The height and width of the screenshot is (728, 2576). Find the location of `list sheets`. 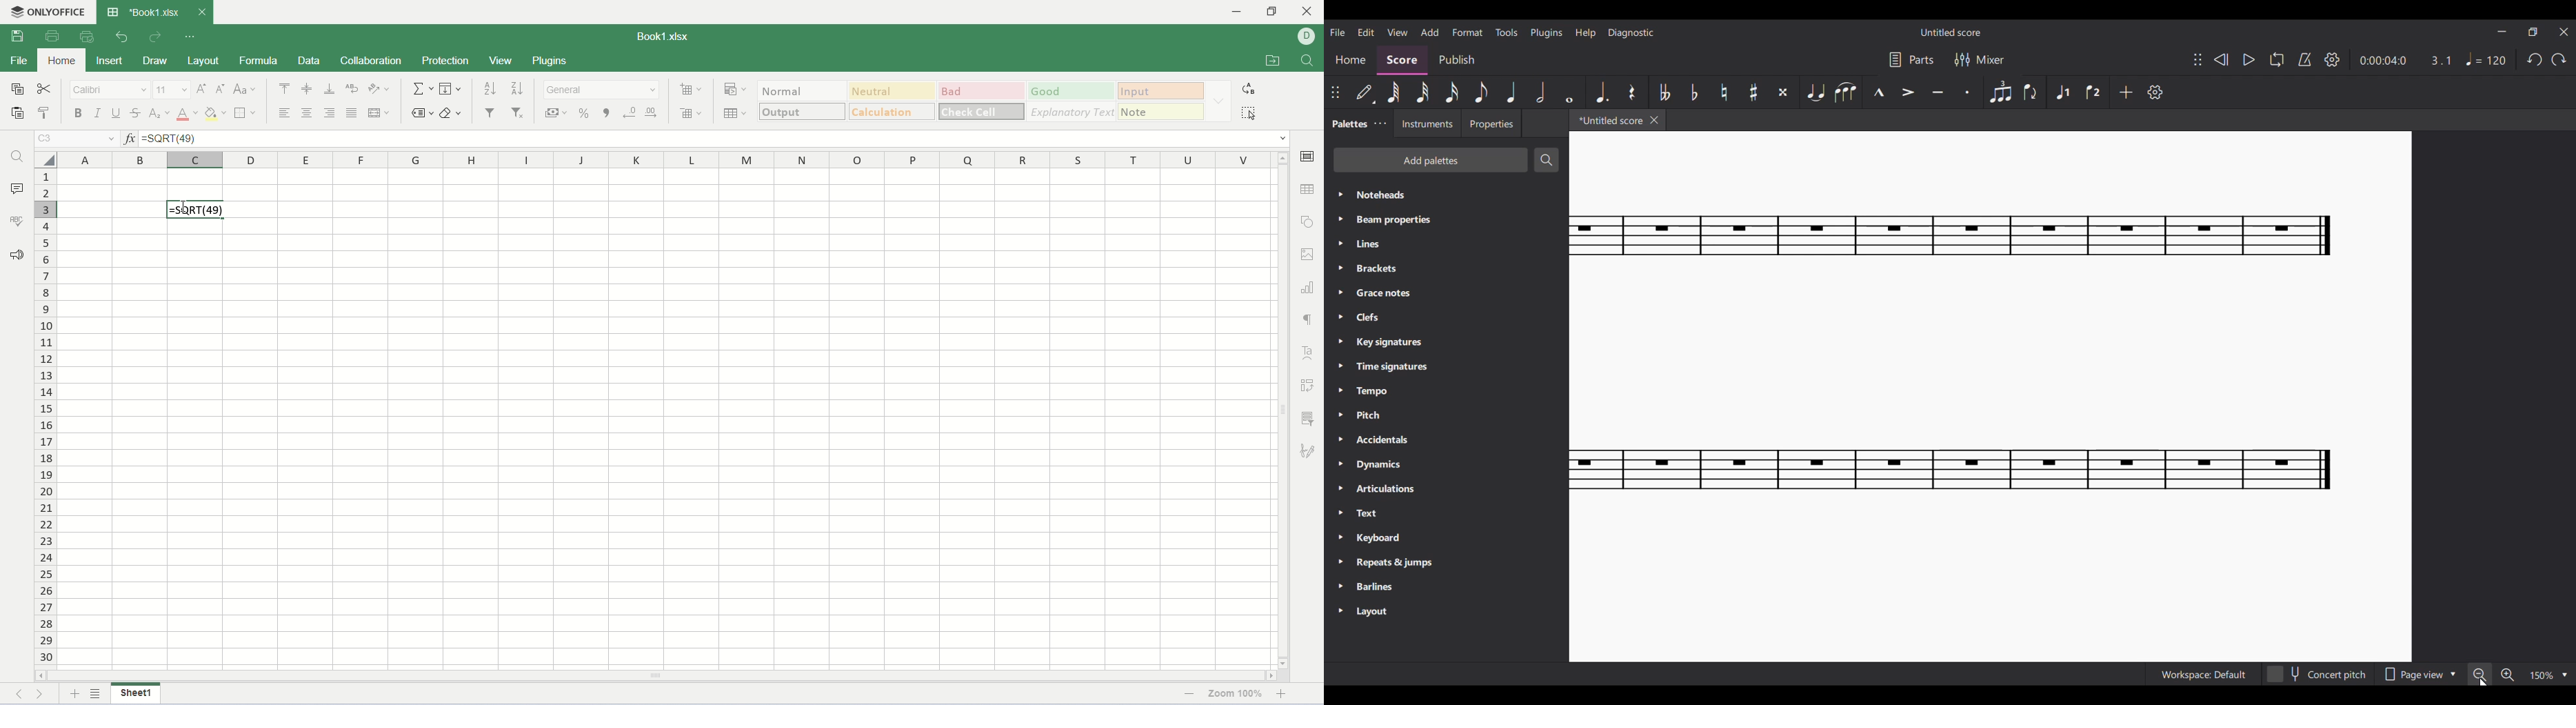

list sheets is located at coordinates (94, 695).